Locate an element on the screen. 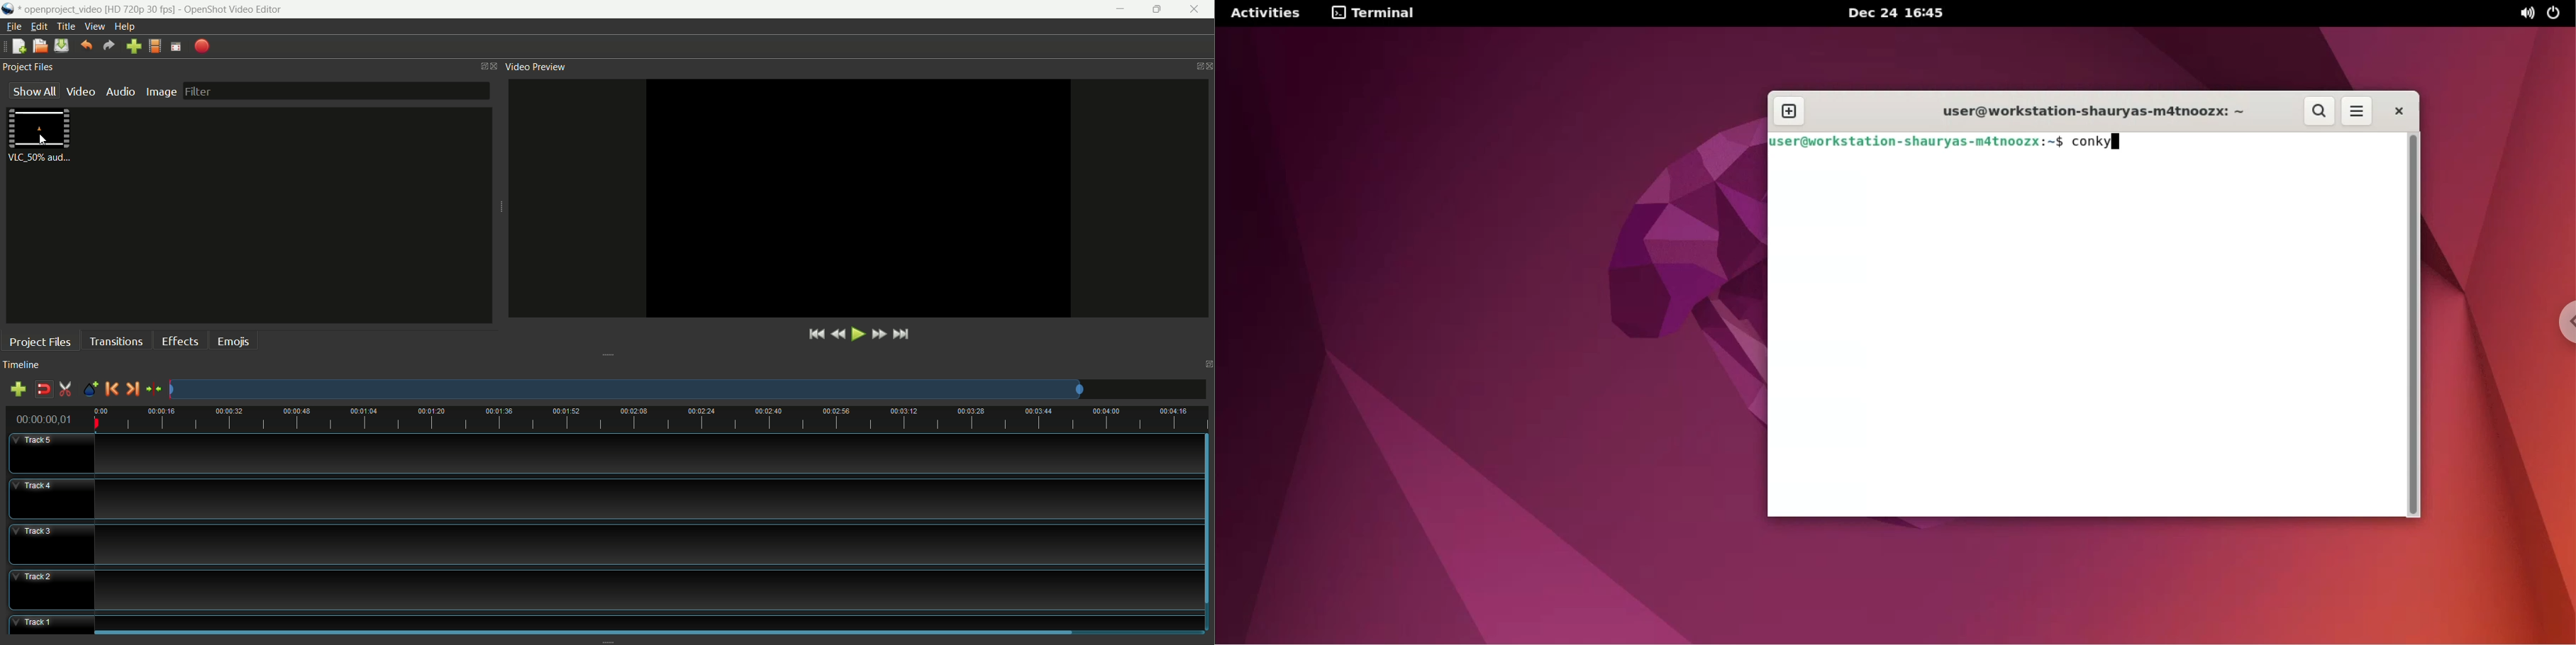 This screenshot has height=672, width=2576. help is located at coordinates (123, 27).